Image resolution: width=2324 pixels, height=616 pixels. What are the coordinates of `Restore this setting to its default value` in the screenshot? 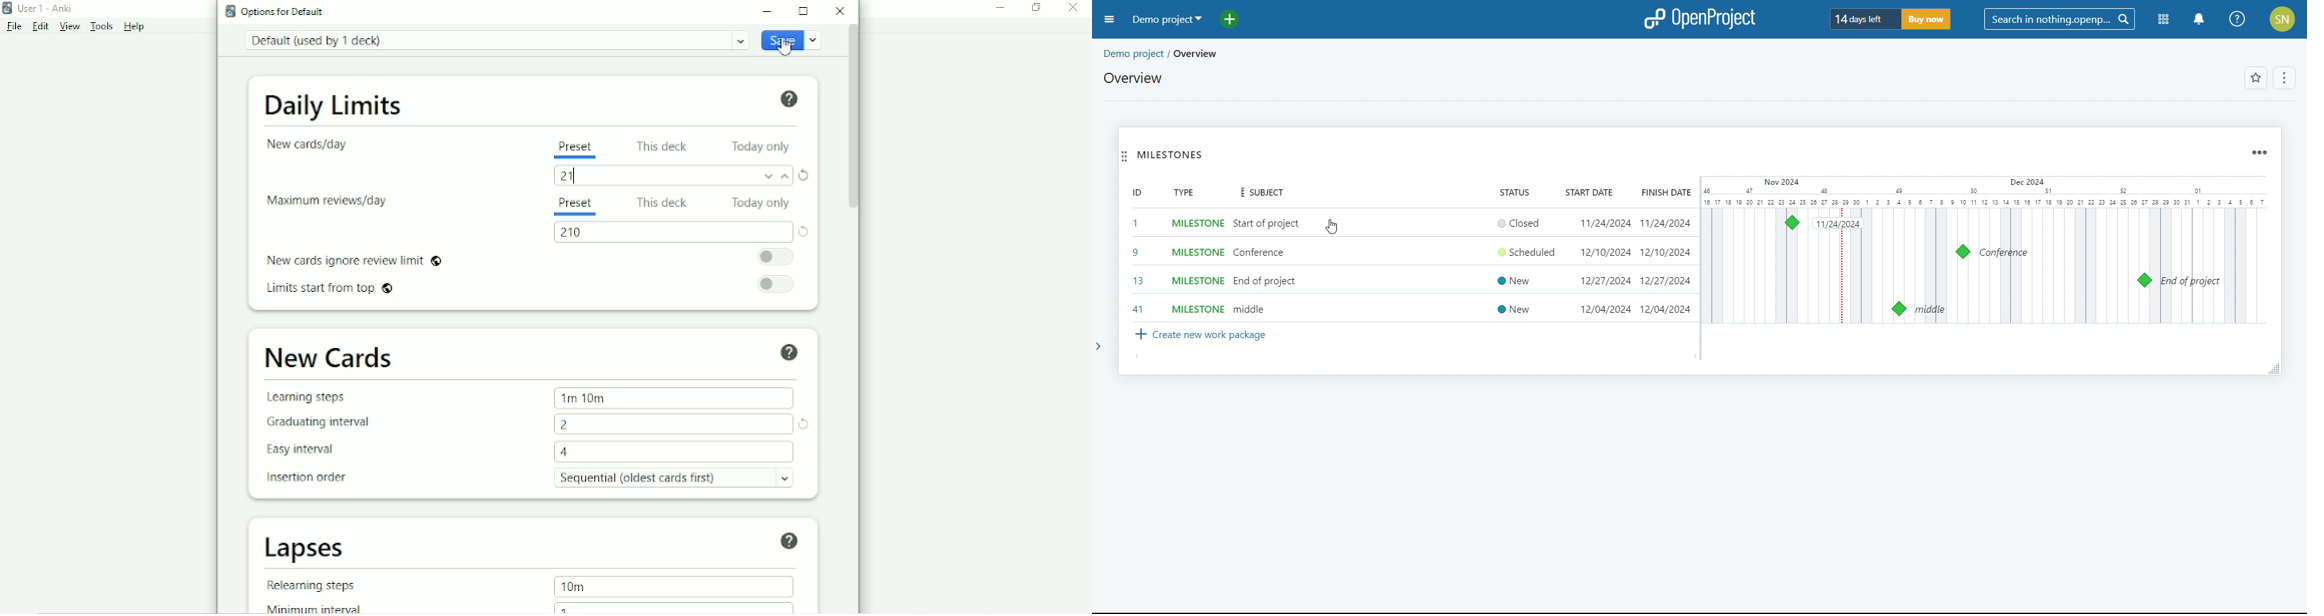 It's located at (805, 424).